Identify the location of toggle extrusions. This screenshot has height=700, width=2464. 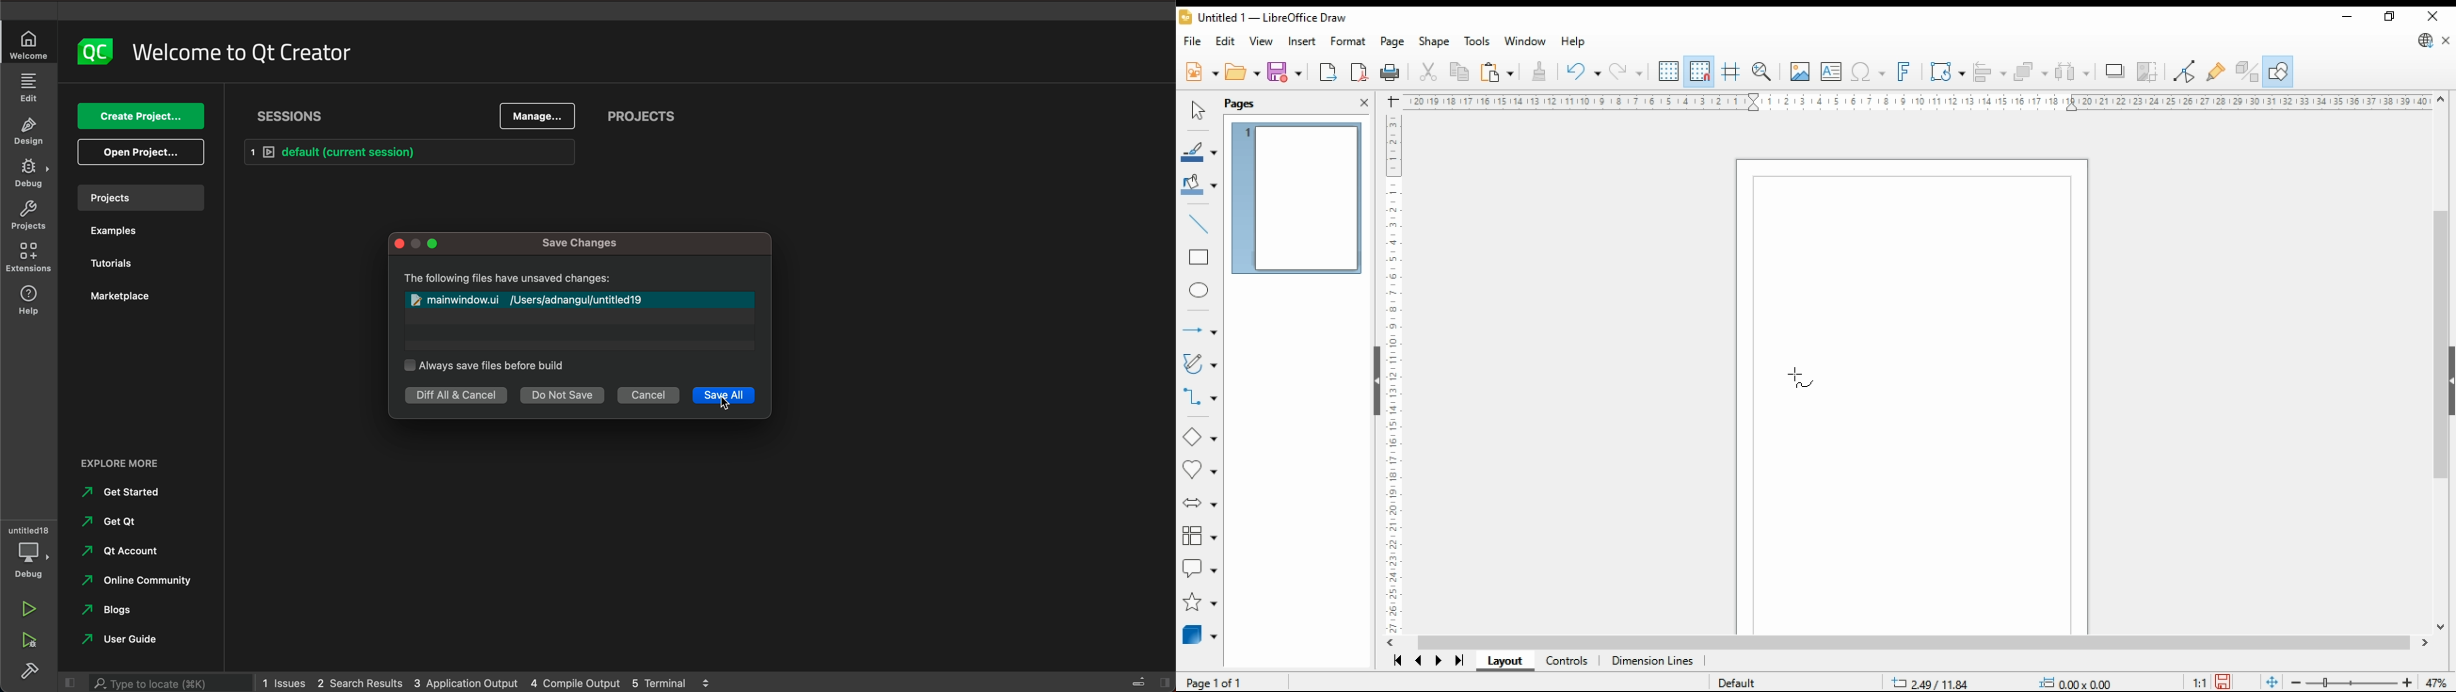
(2247, 72).